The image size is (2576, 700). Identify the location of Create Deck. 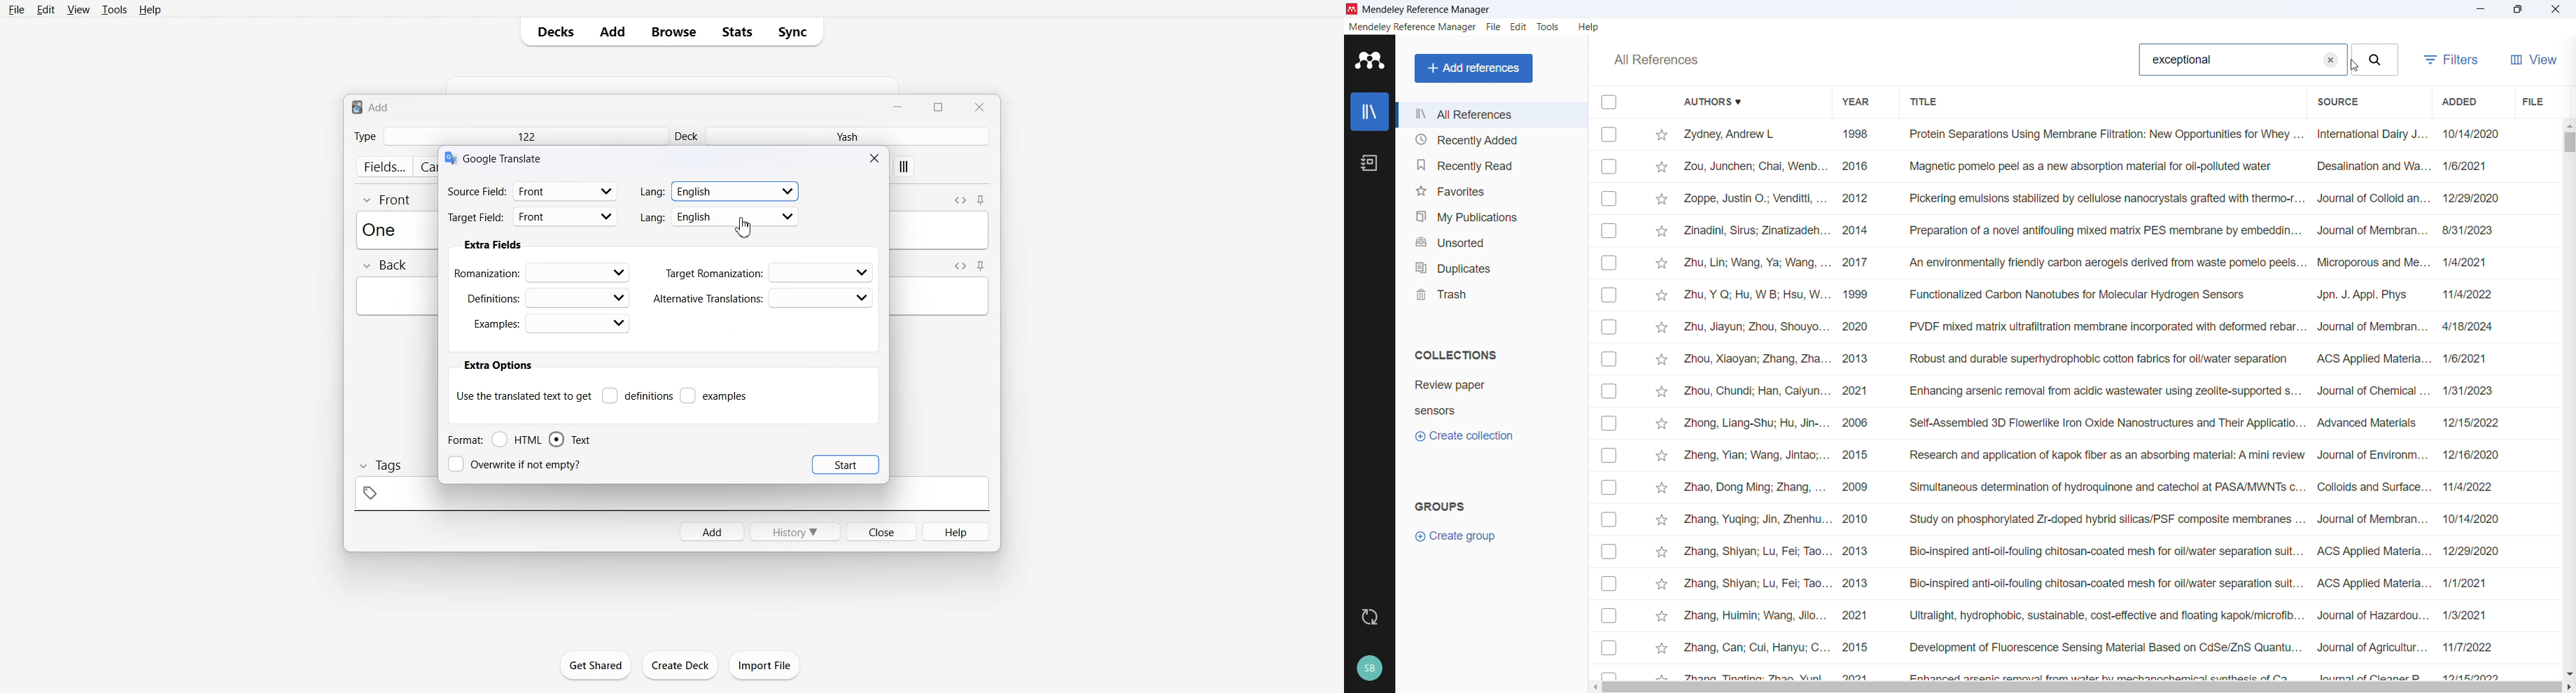
(680, 665).